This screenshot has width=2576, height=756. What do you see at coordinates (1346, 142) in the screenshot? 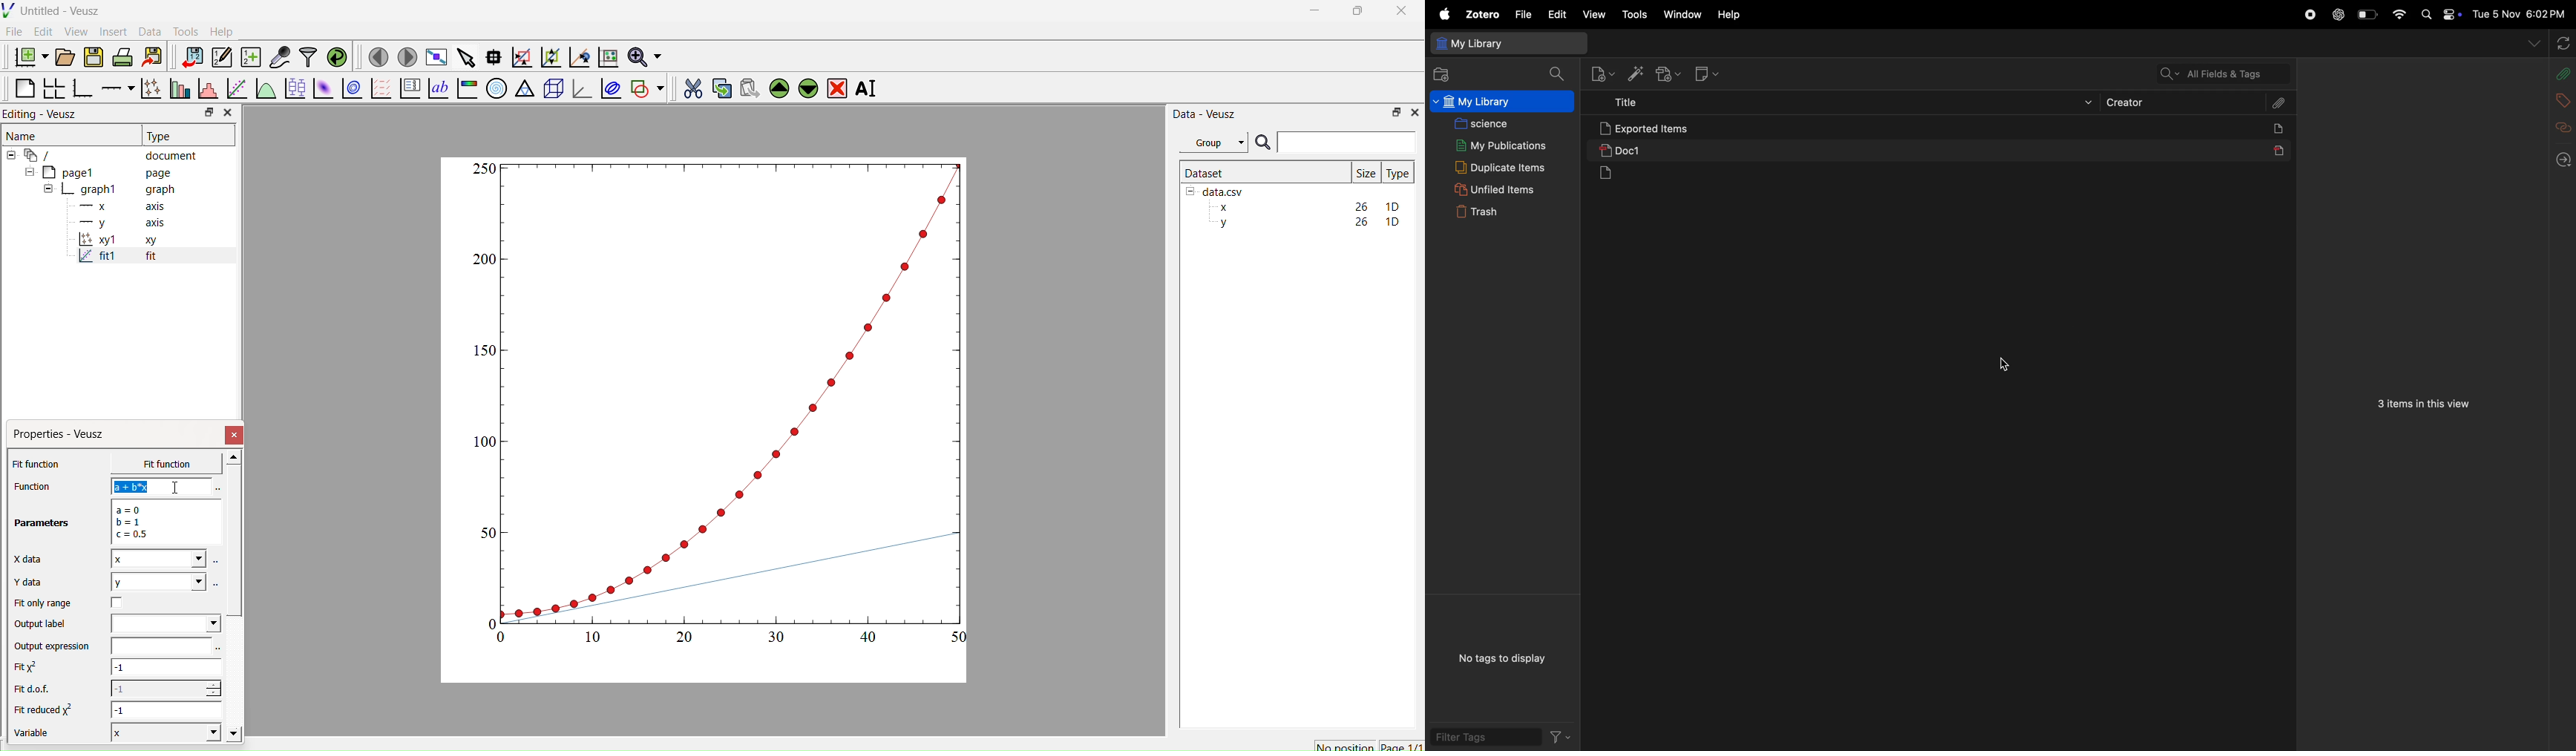
I see `Input` at bounding box center [1346, 142].